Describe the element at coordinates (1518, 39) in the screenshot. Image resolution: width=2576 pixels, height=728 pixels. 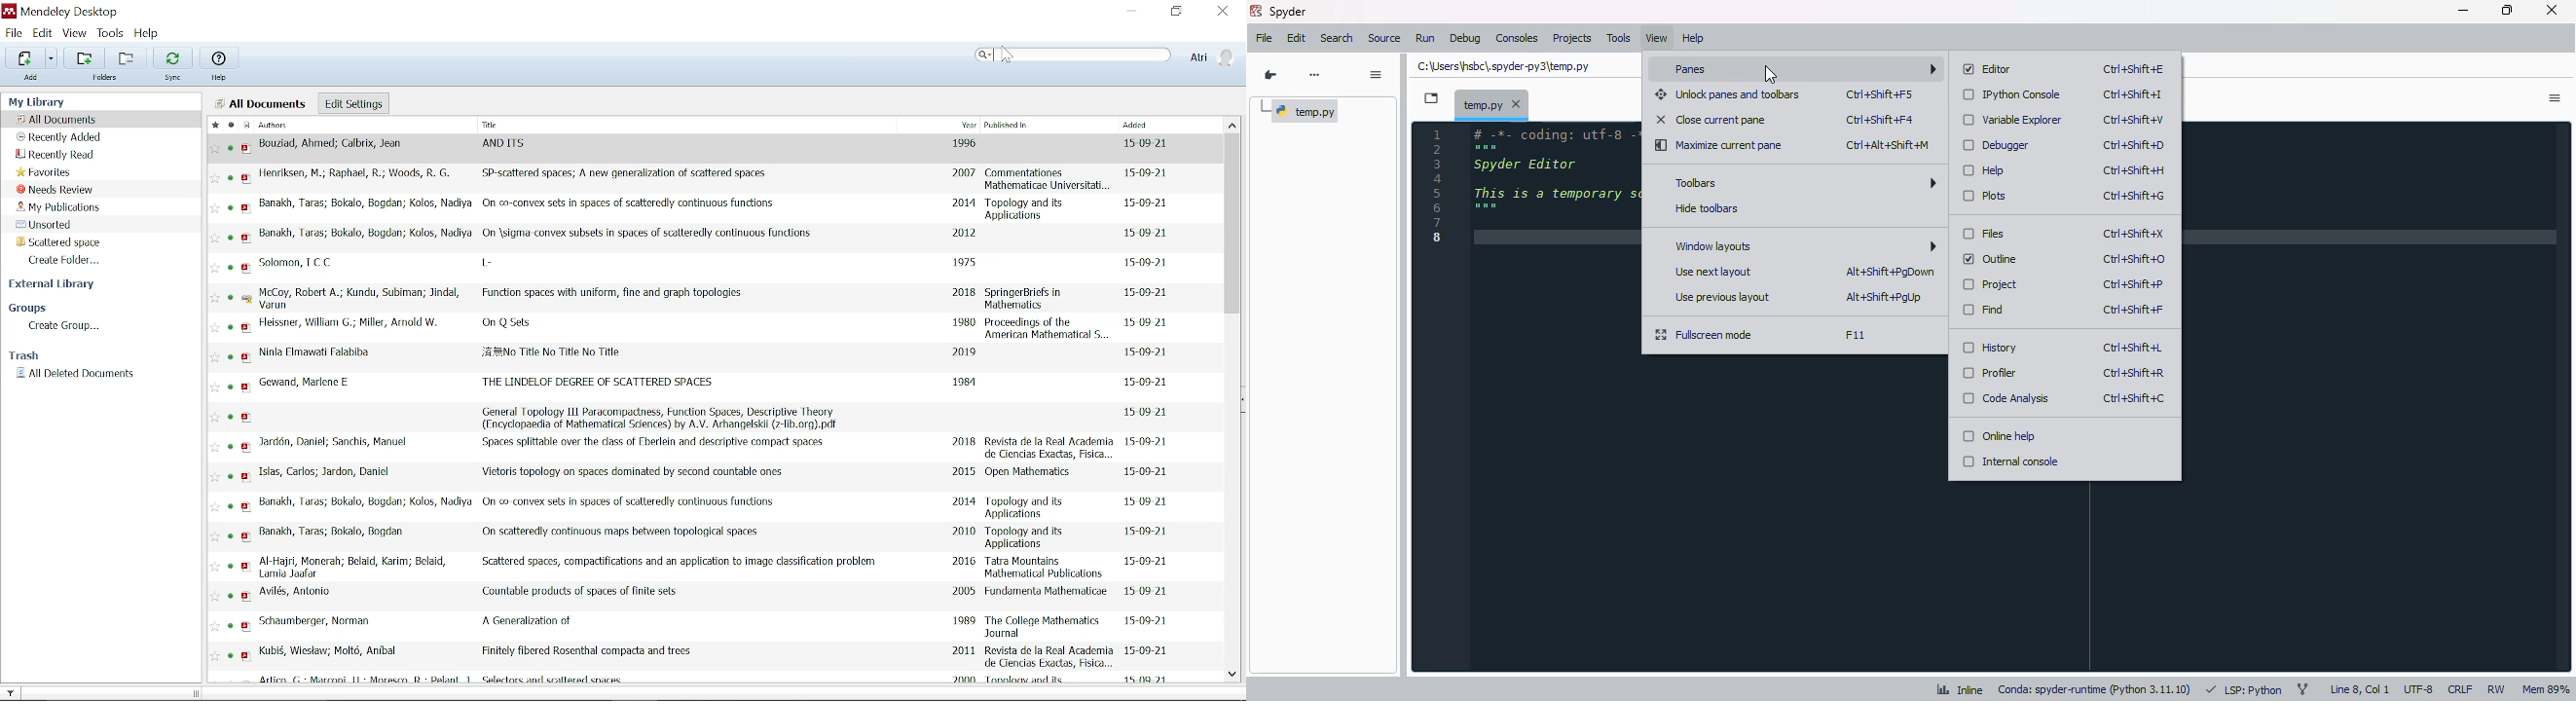
I see `consoles` at that location.